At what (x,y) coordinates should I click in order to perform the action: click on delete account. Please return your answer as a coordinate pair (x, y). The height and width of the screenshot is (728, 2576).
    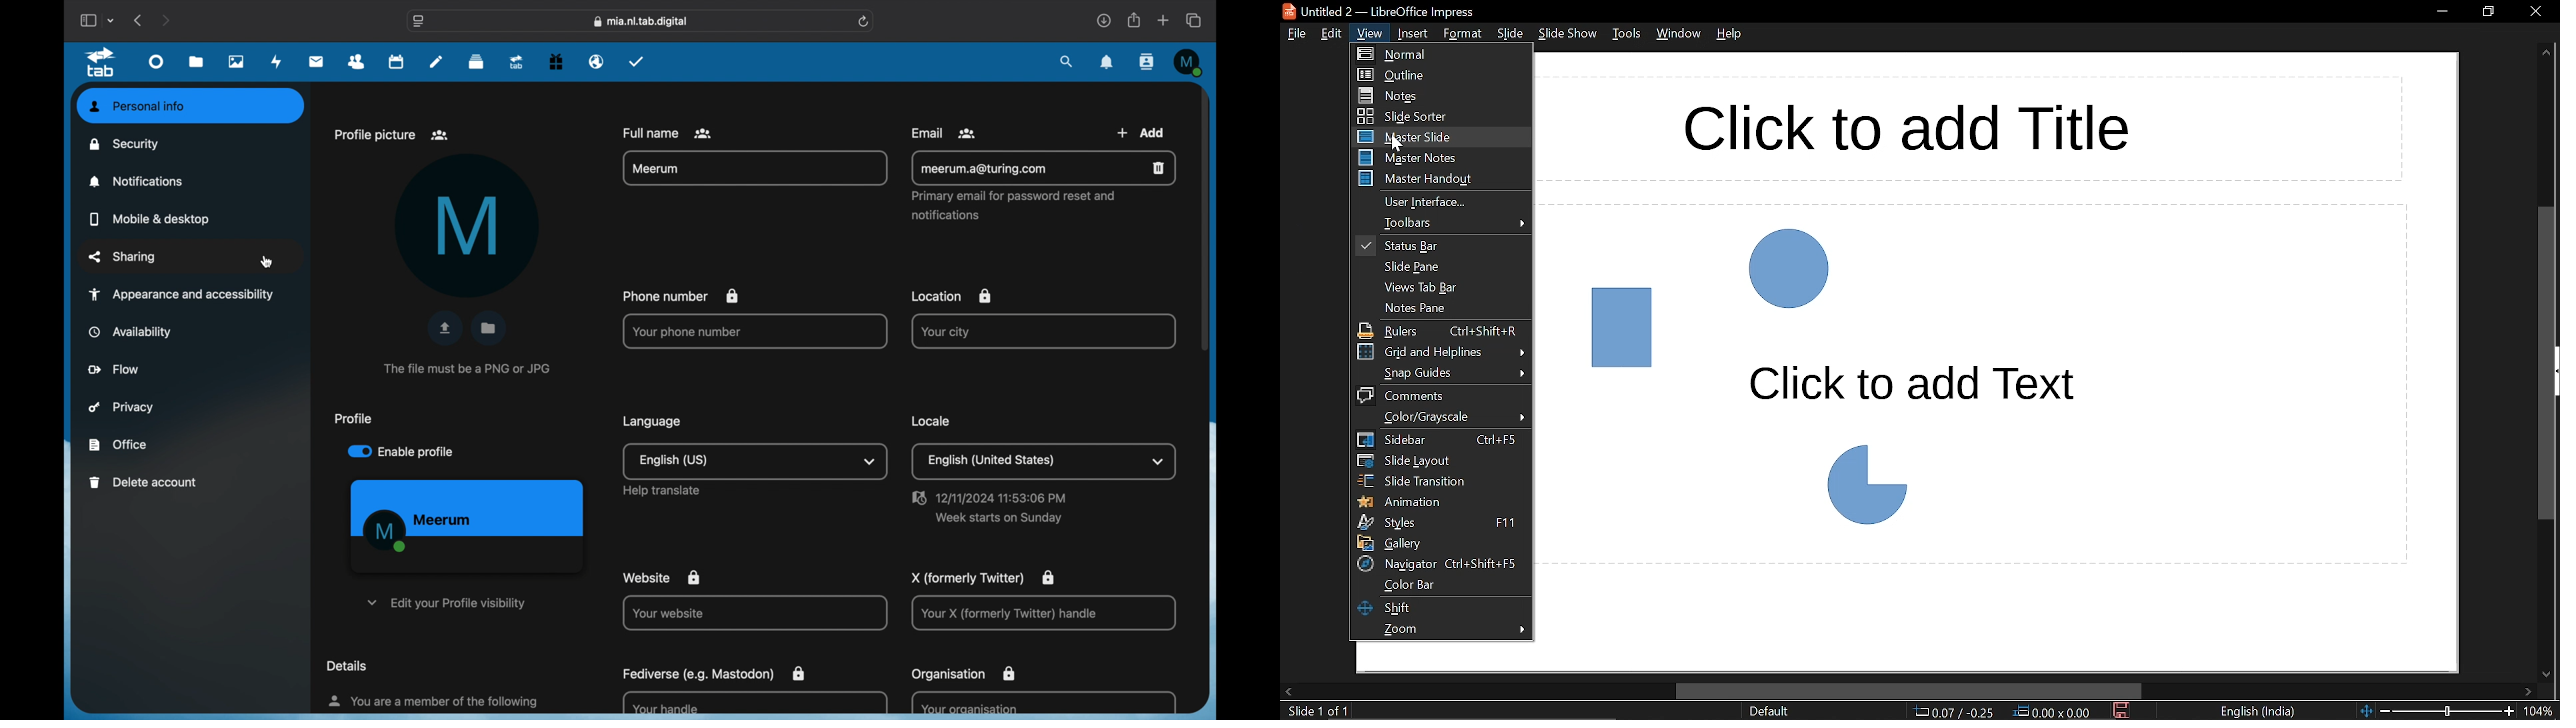
    Looking at the image, I should click on (143, 483).